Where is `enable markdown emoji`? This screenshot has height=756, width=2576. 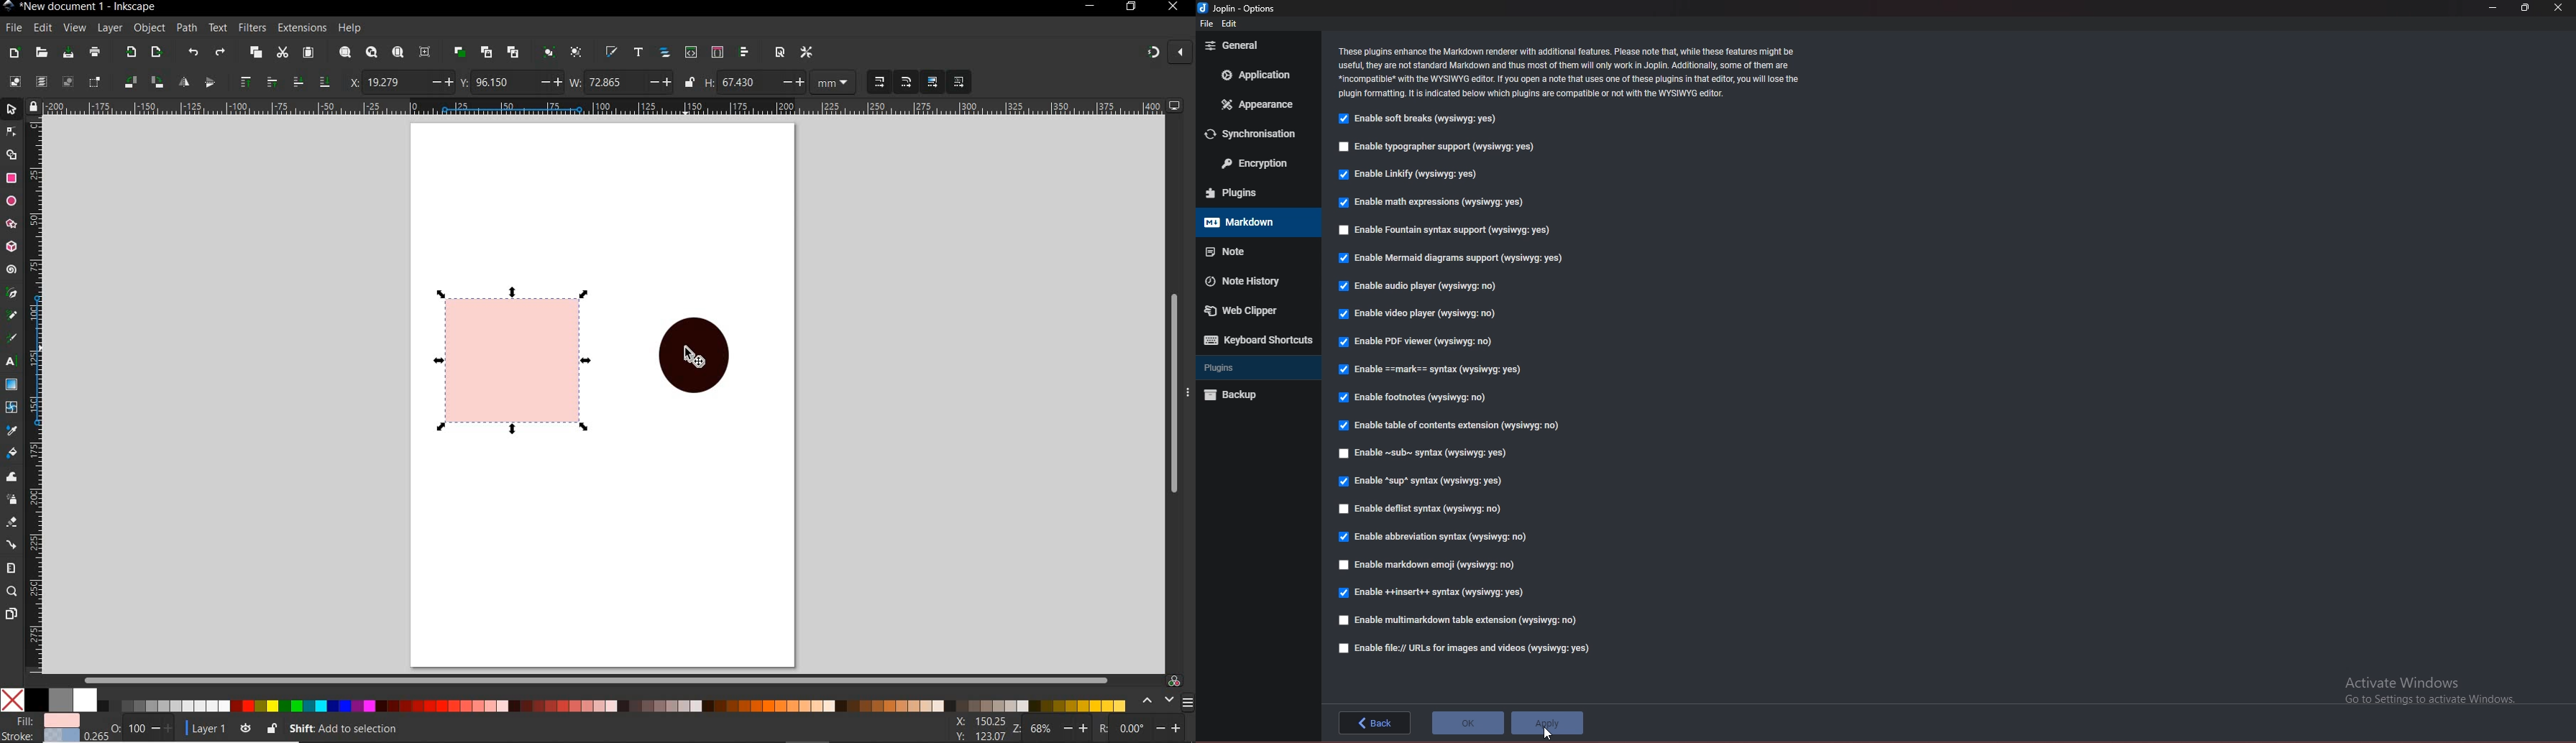
enable markdown emoji is located at coordinates (1429, 566).